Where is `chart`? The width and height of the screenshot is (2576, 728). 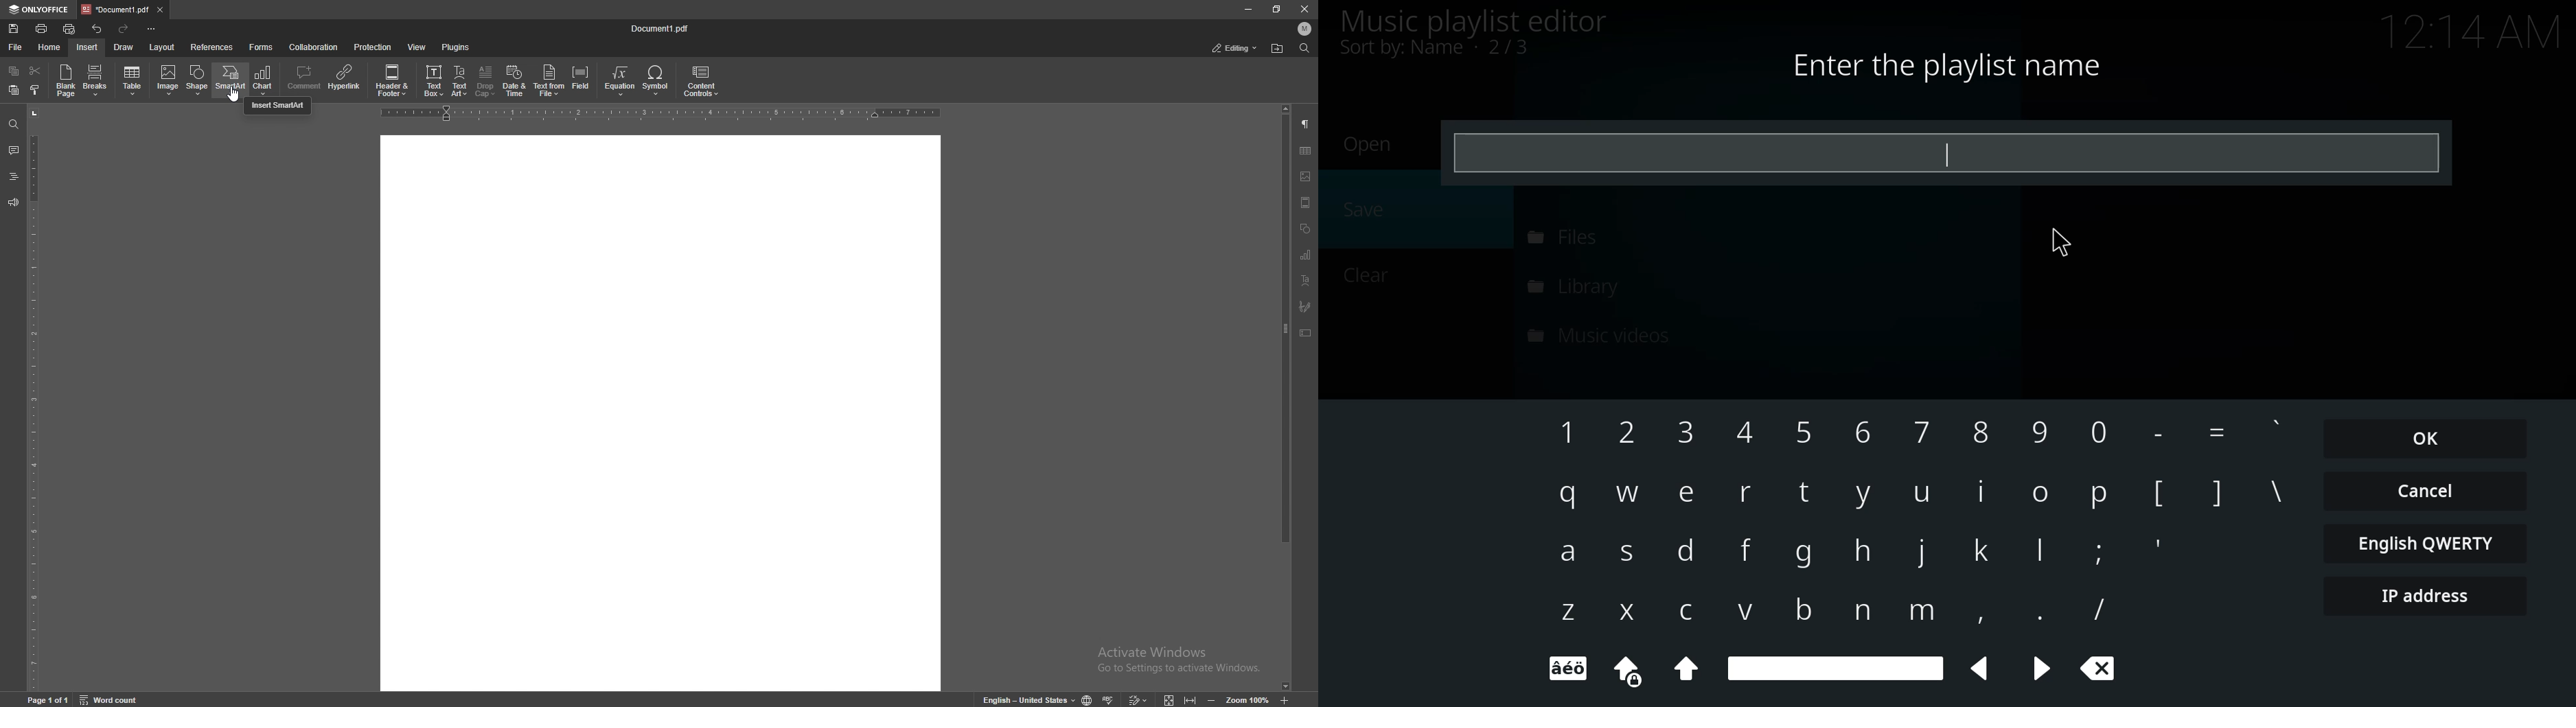 chart is located at coordinates (264, 80).